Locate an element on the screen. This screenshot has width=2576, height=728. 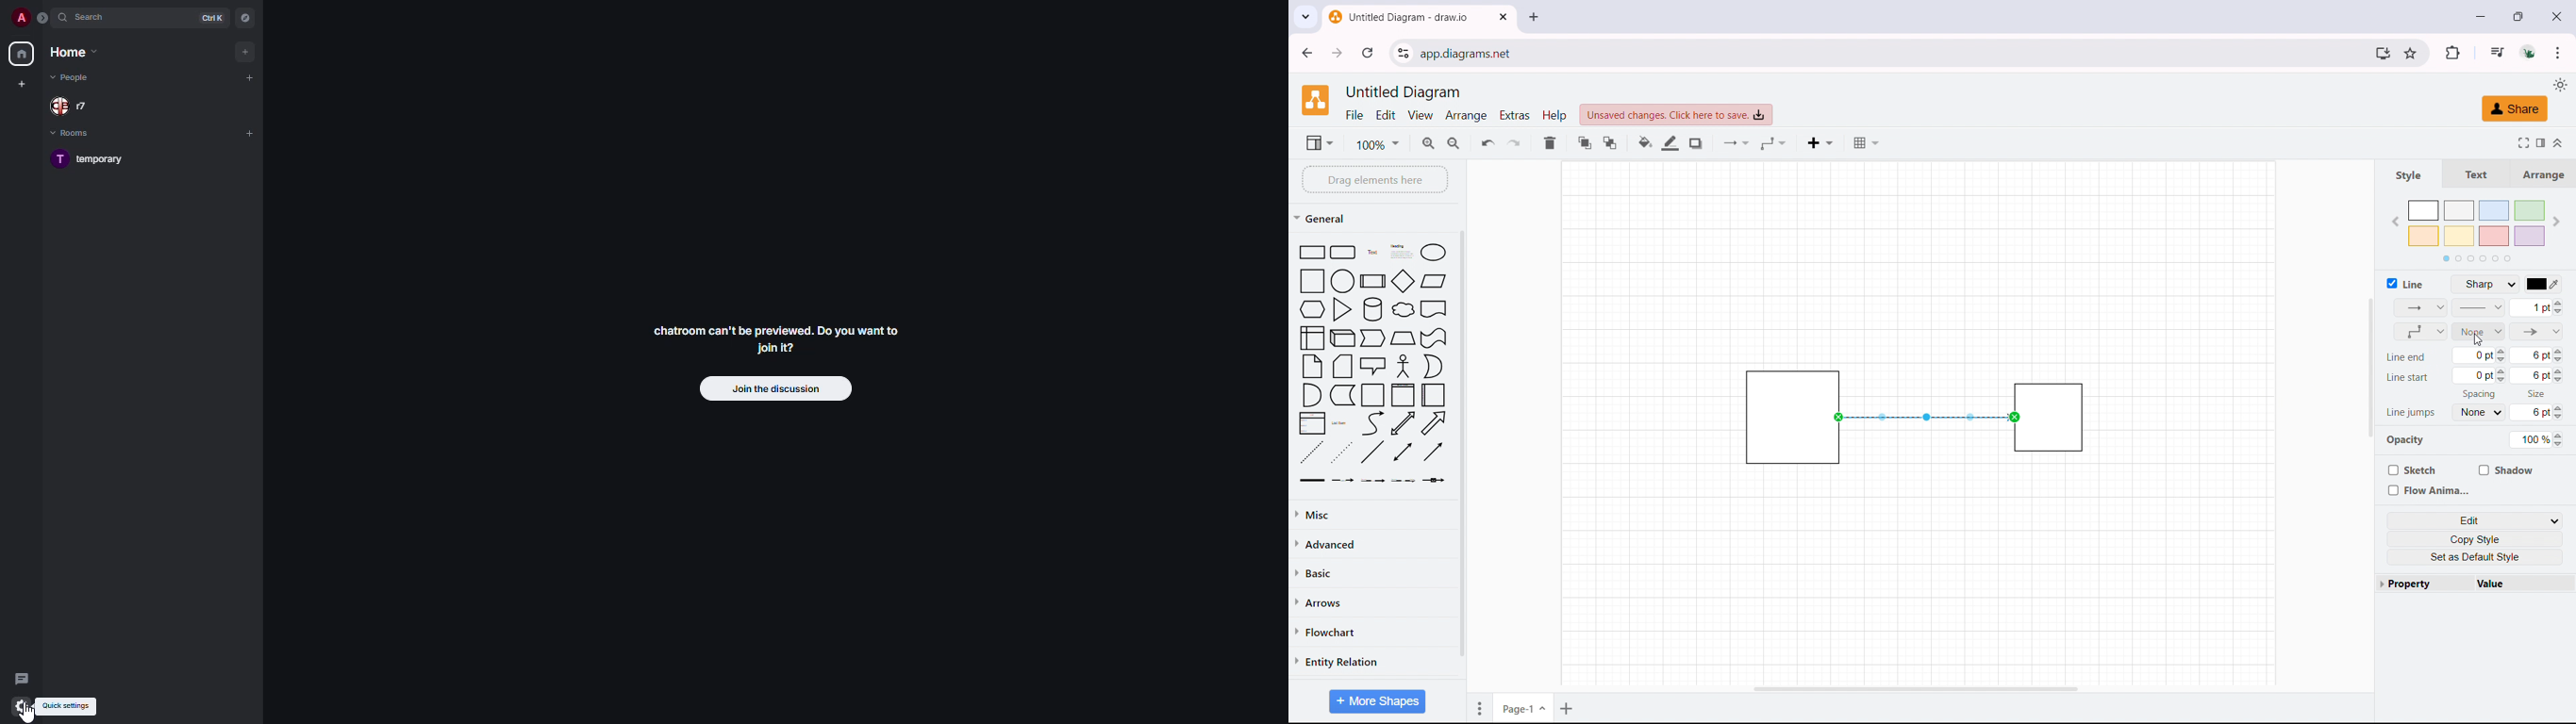
room is located at coordinates (93, 160).